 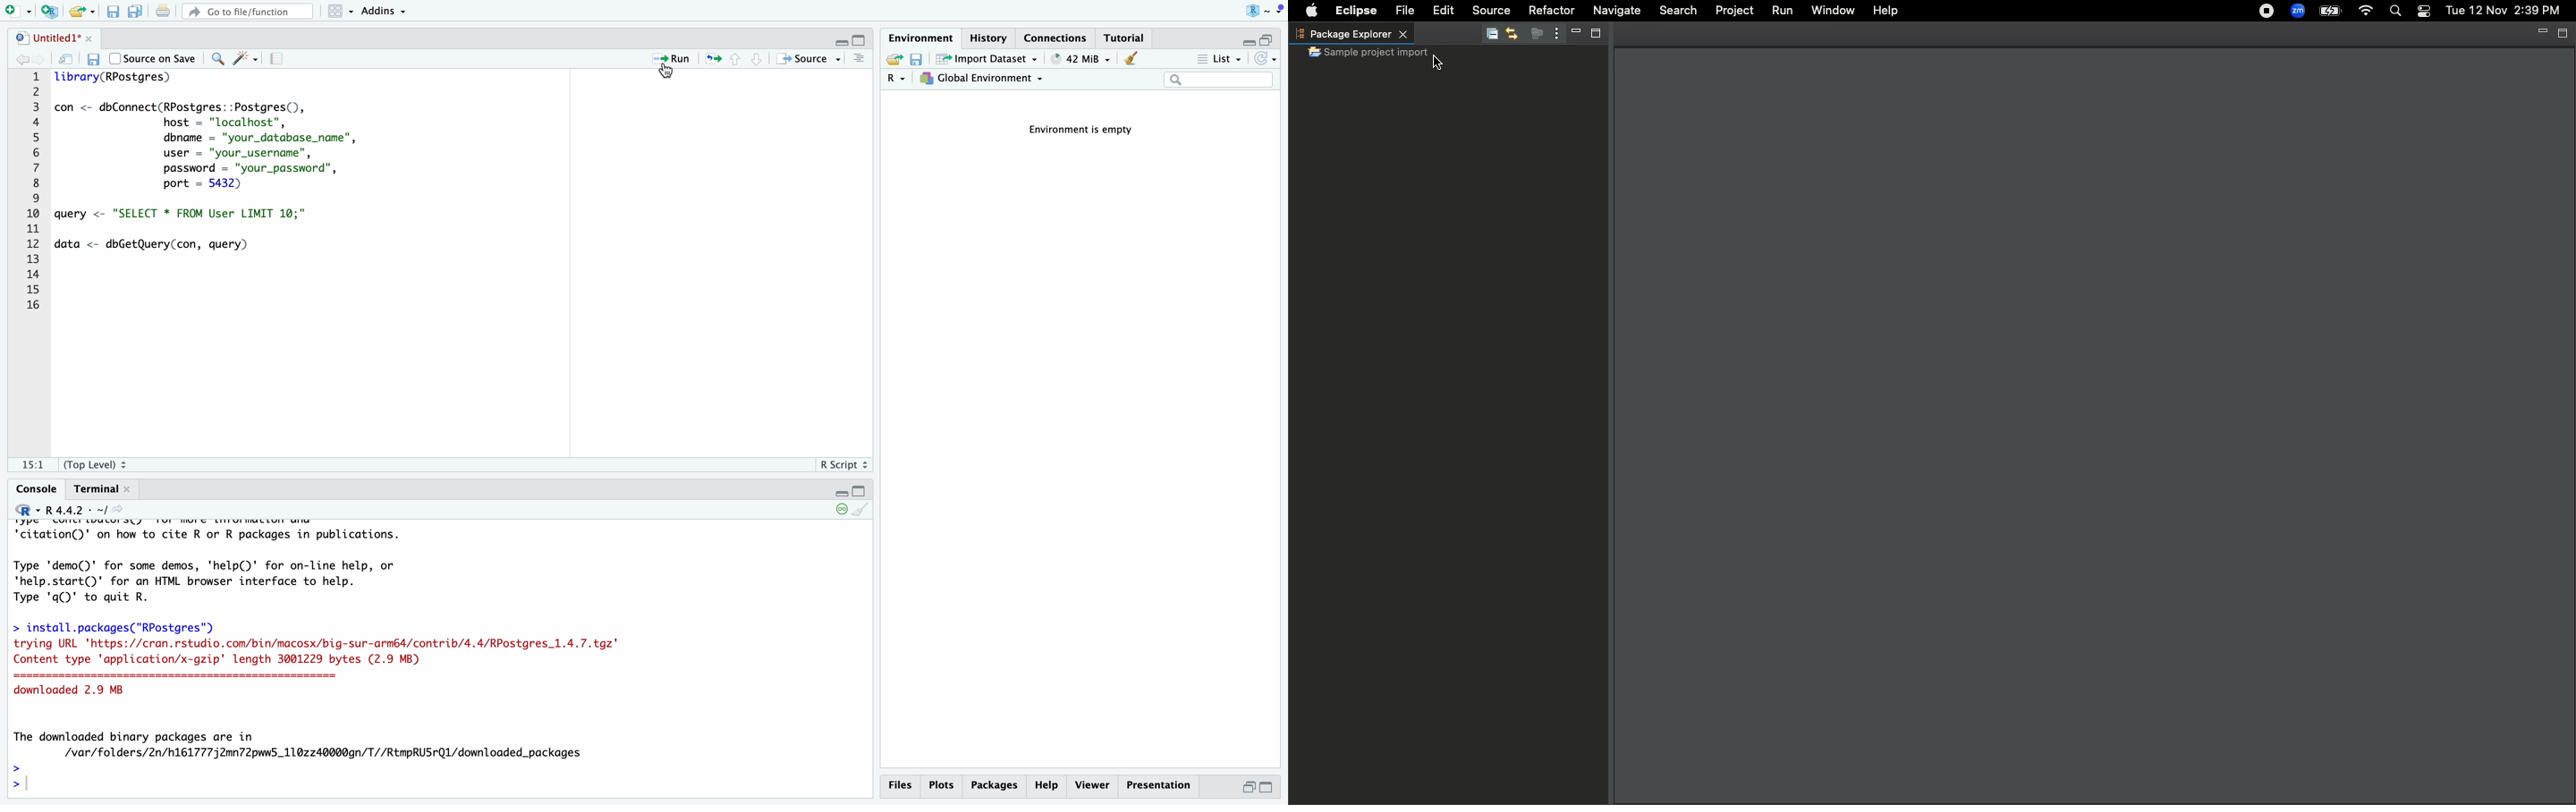 I want to click on The downloaded binary packages are in
/var/folders/2n/h161777j2mn72pww5_110z240000gn/T//RtmpRUSrQ1l/downloaded_packages, so click(x=311, y=743).